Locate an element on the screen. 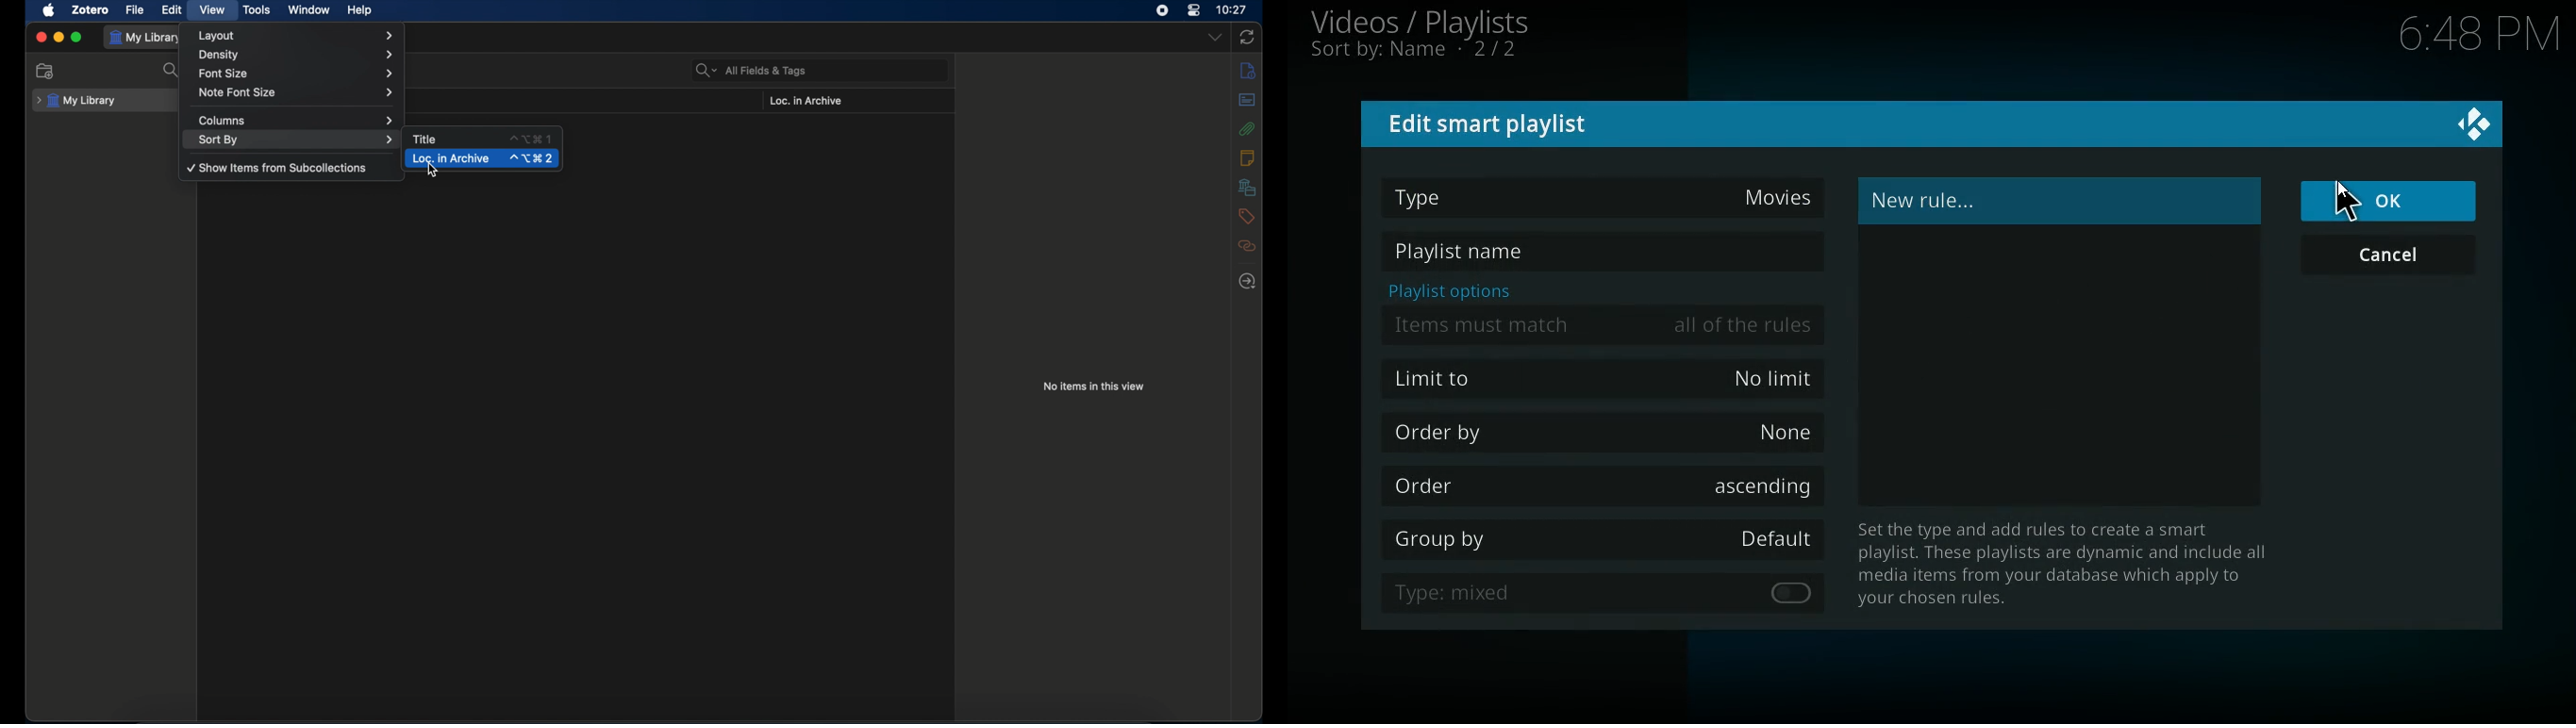  abstract is located at coordinates (1246, 99).